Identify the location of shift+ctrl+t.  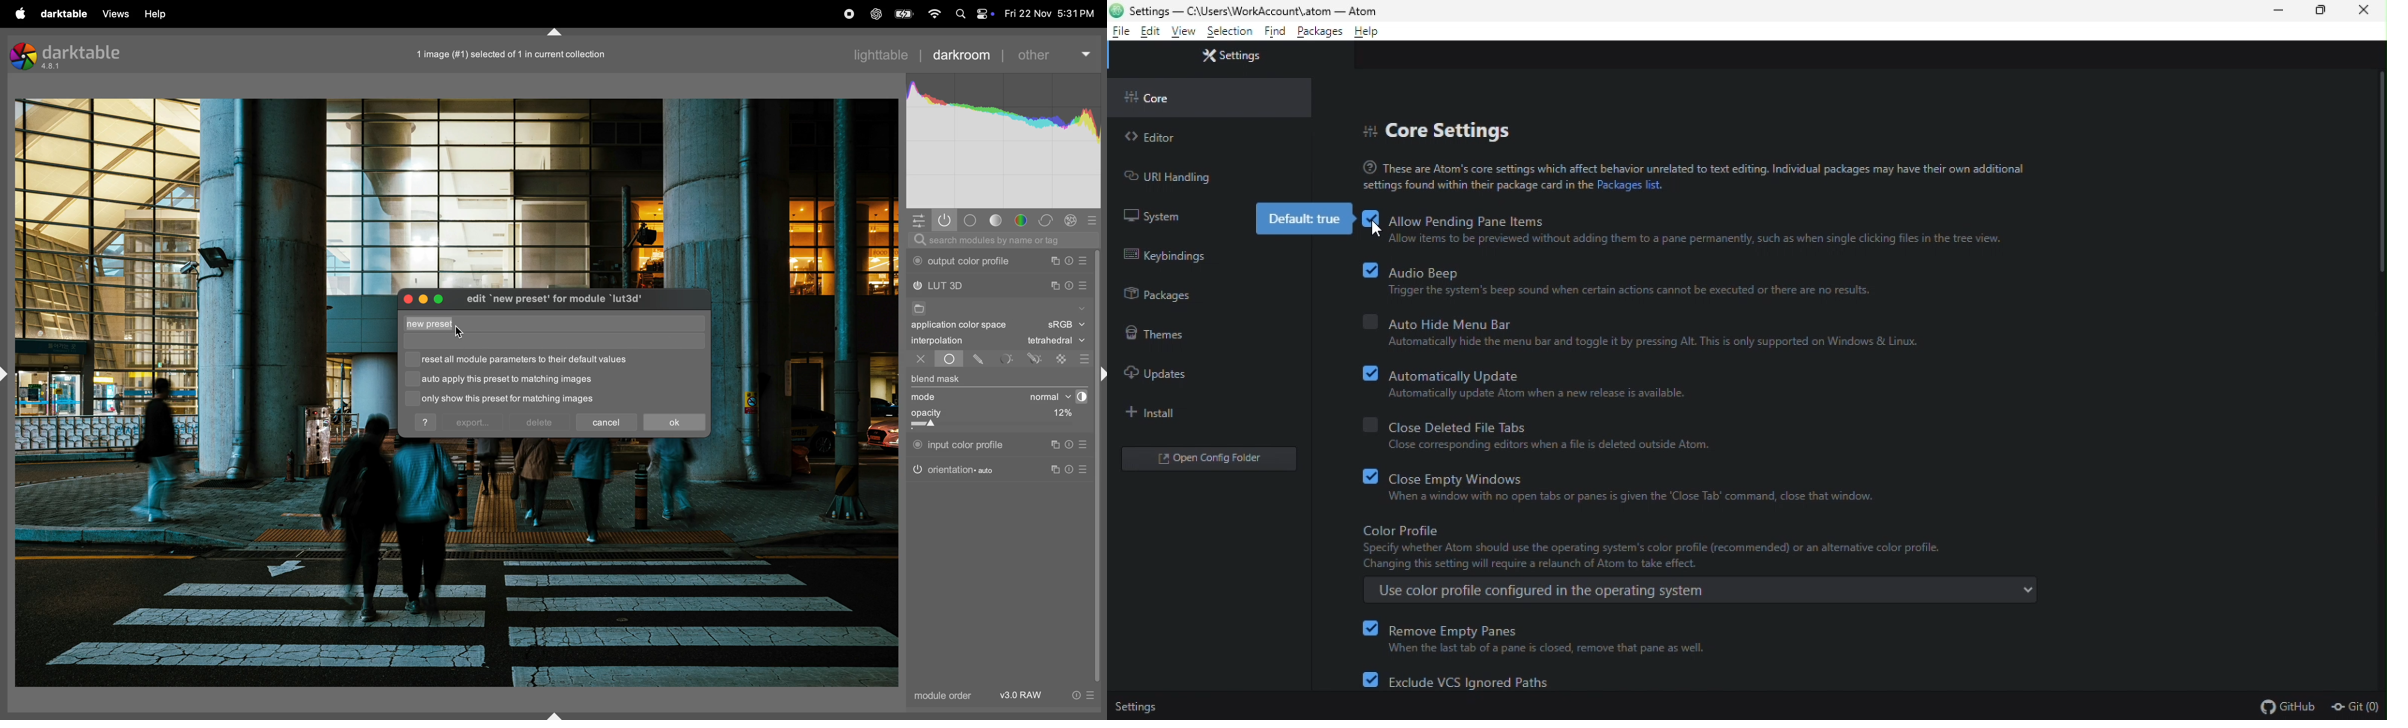
(552, 32).